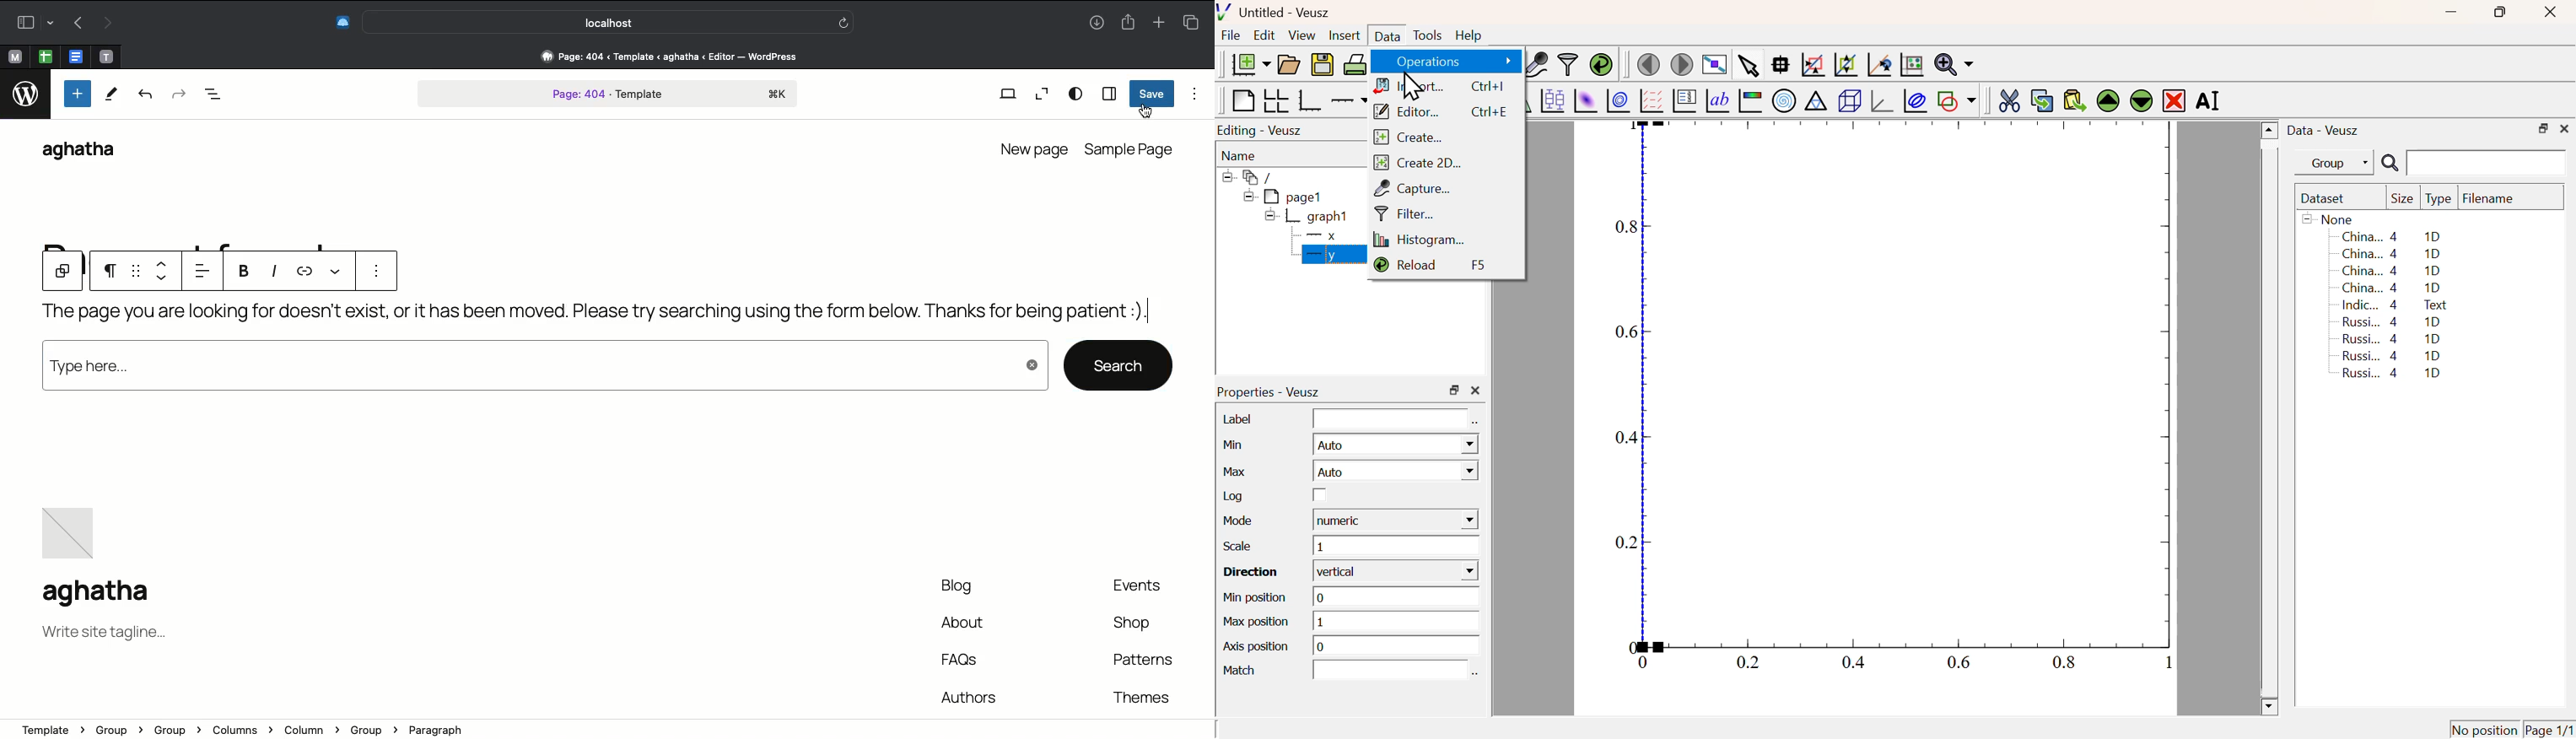 Image resolution: width=2576 pixels, height=756 pixels. Describe the element at coordinates (110, 94) in the screenshot. I see `Tools` at that location.